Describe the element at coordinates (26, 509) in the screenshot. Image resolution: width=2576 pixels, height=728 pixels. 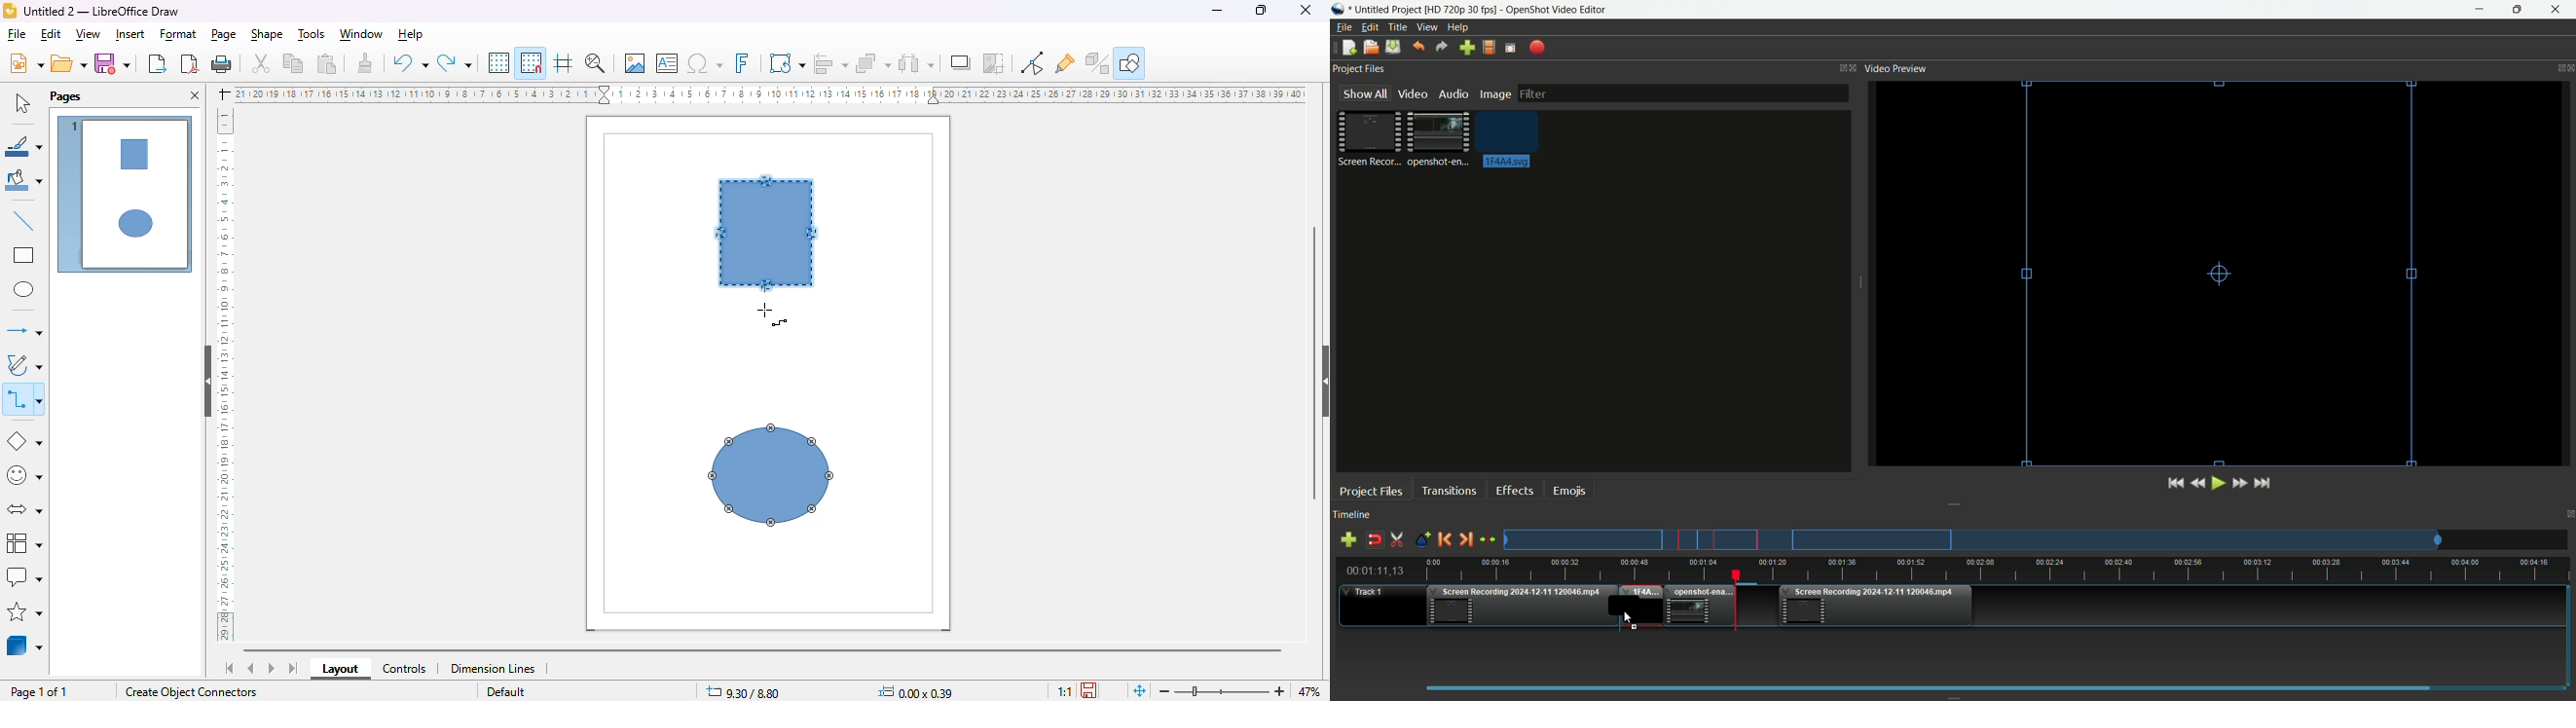
I see `block arrows` at that location.